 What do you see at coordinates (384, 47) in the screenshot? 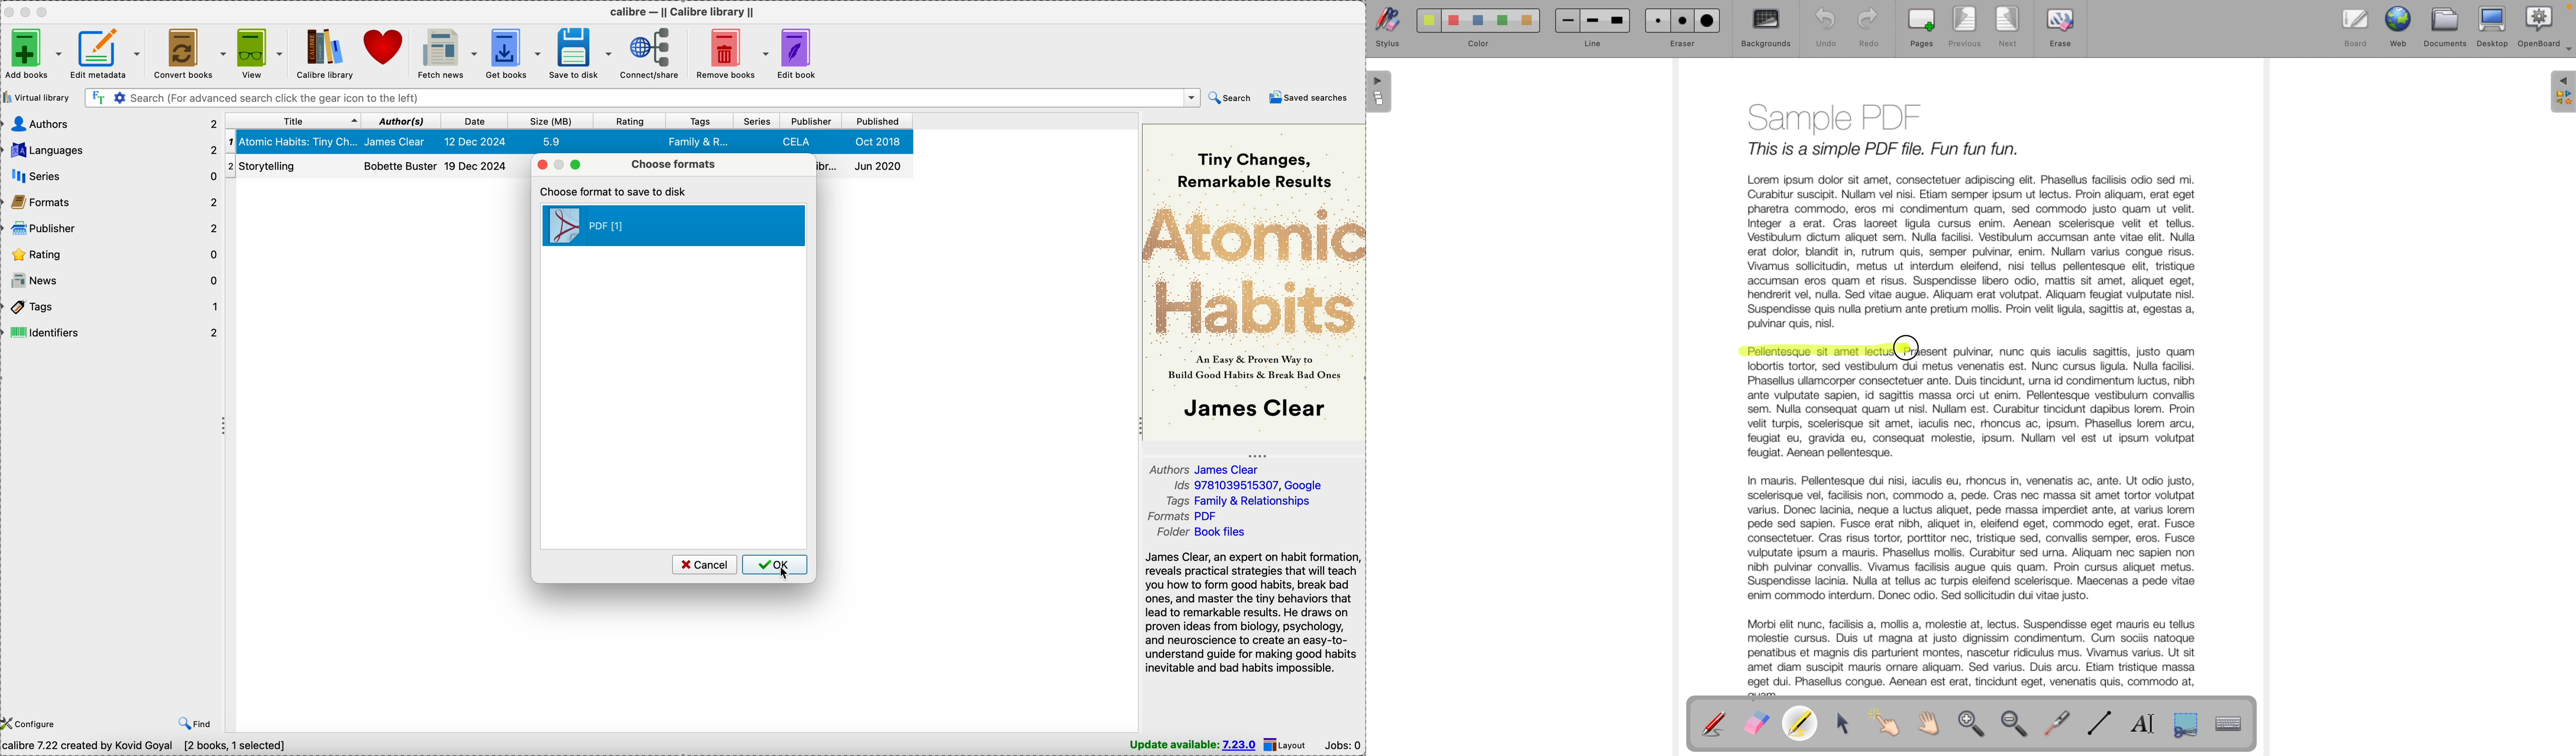
I see `donate` at bounding box center [384, 47].